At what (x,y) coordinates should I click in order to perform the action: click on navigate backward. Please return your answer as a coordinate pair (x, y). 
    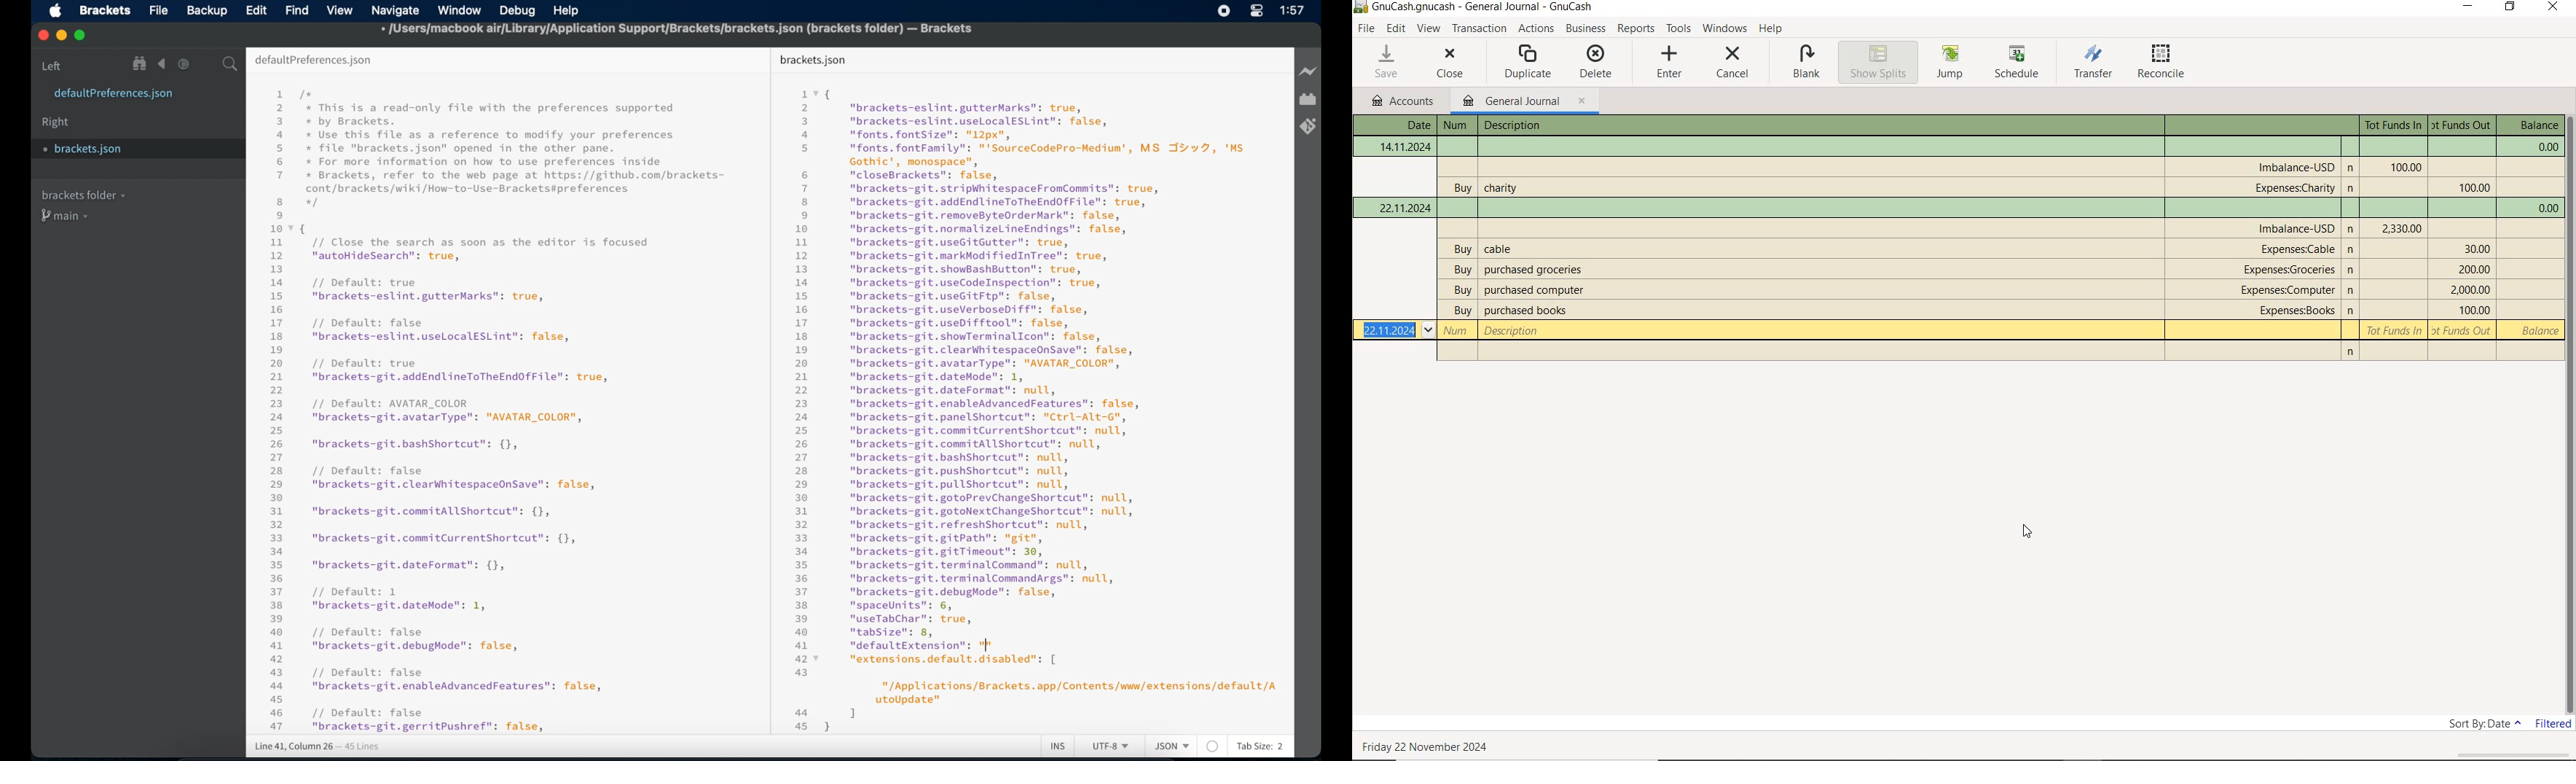
    Looking at the image, I should click on (162, 64).